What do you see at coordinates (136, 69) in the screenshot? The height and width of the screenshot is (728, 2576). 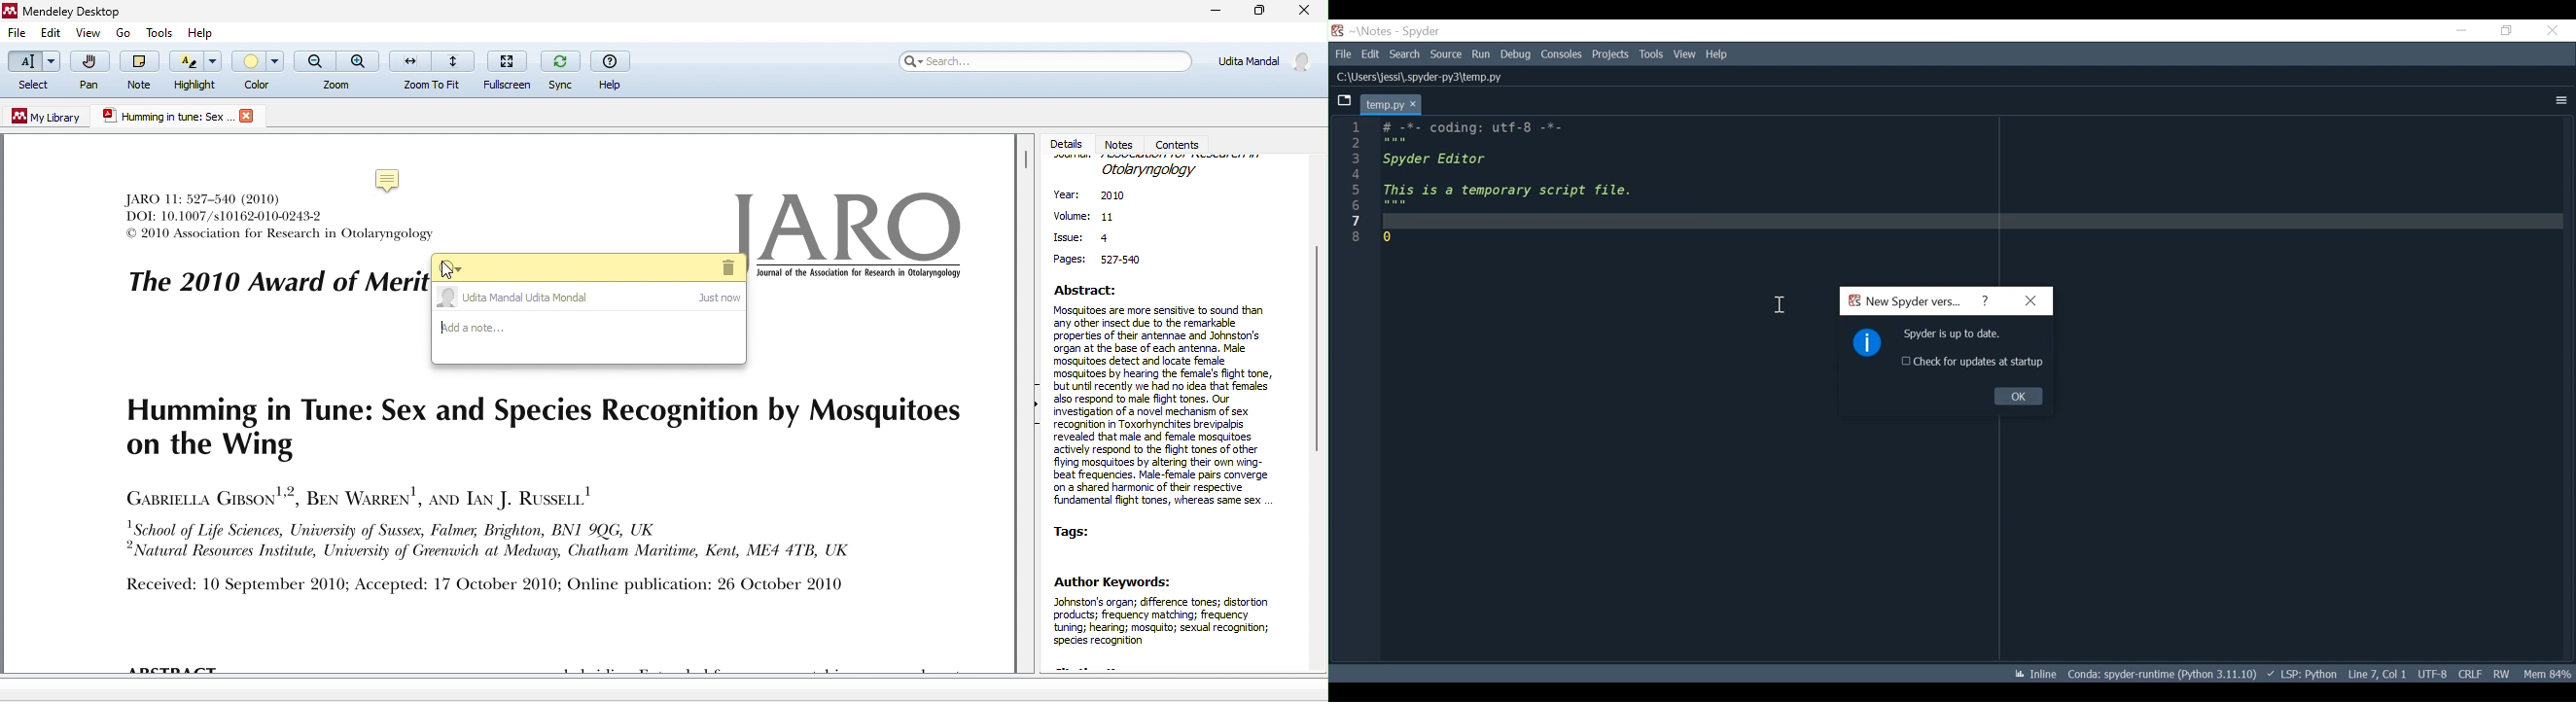 I see `note` at bounding box center [136, 69].